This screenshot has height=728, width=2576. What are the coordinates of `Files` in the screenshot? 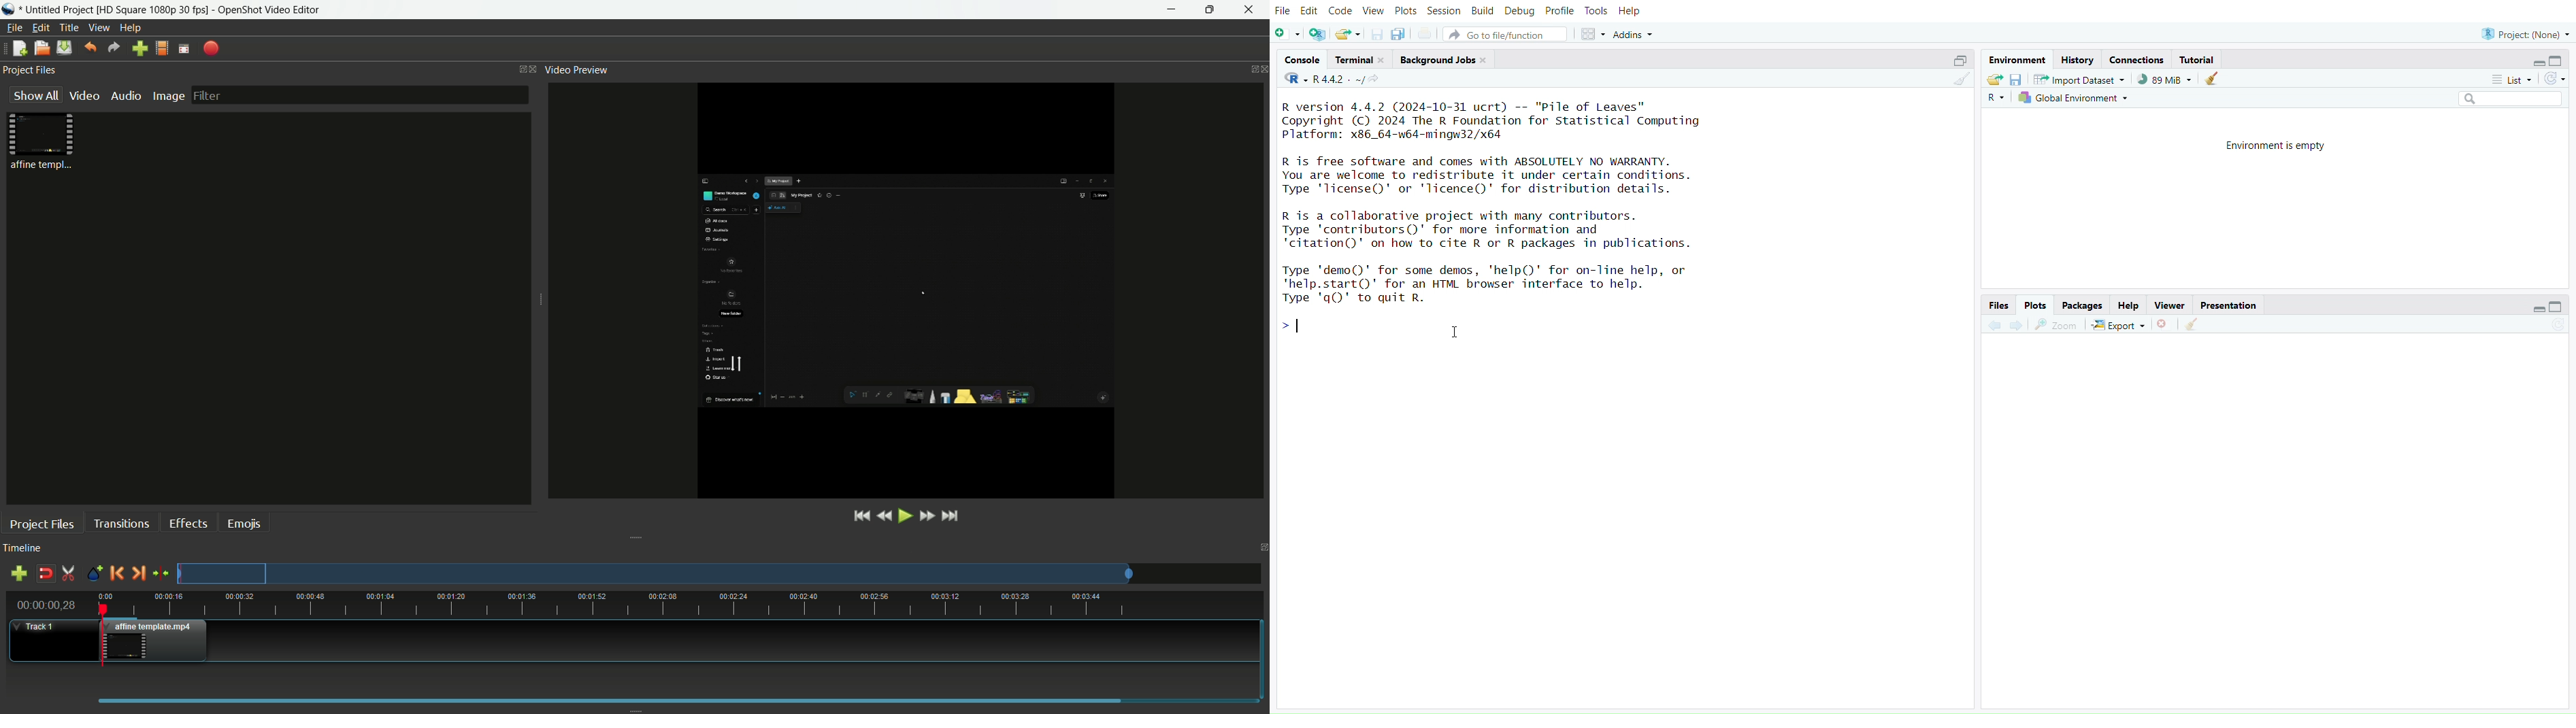 It's located at (1998, 304).